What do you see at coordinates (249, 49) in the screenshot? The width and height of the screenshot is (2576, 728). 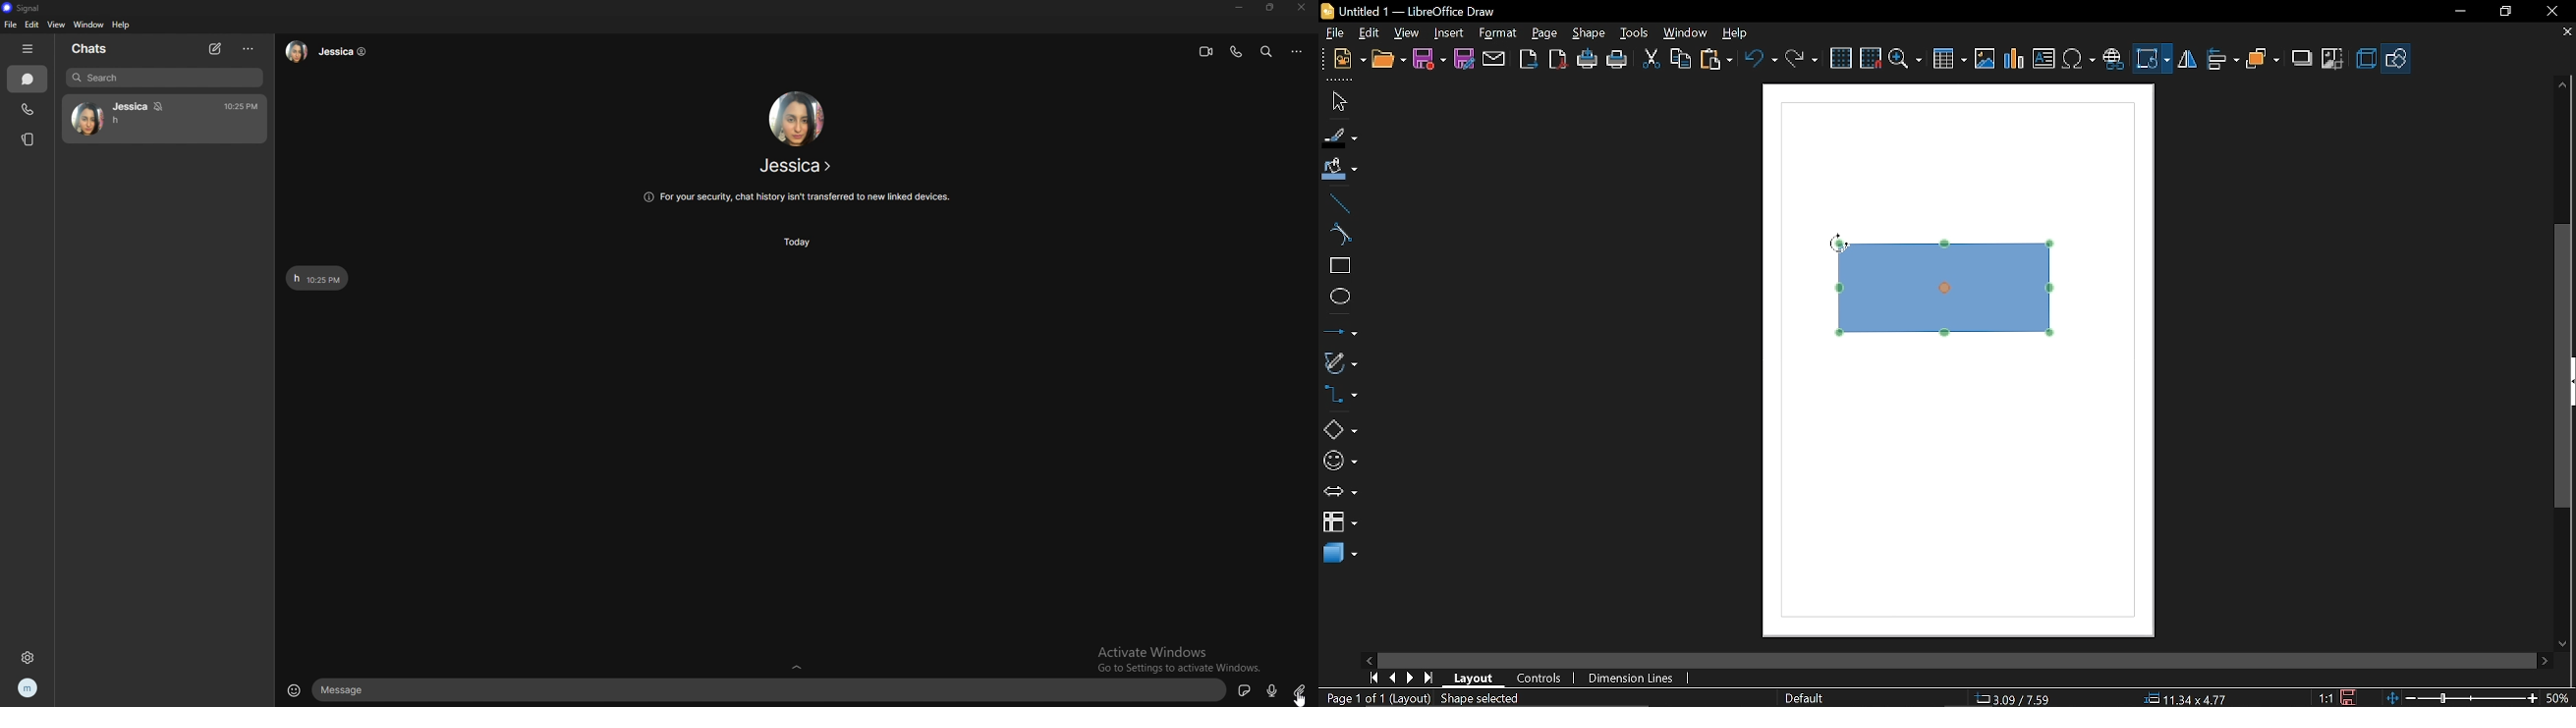 I see `options` at bounding box center [249, 49].